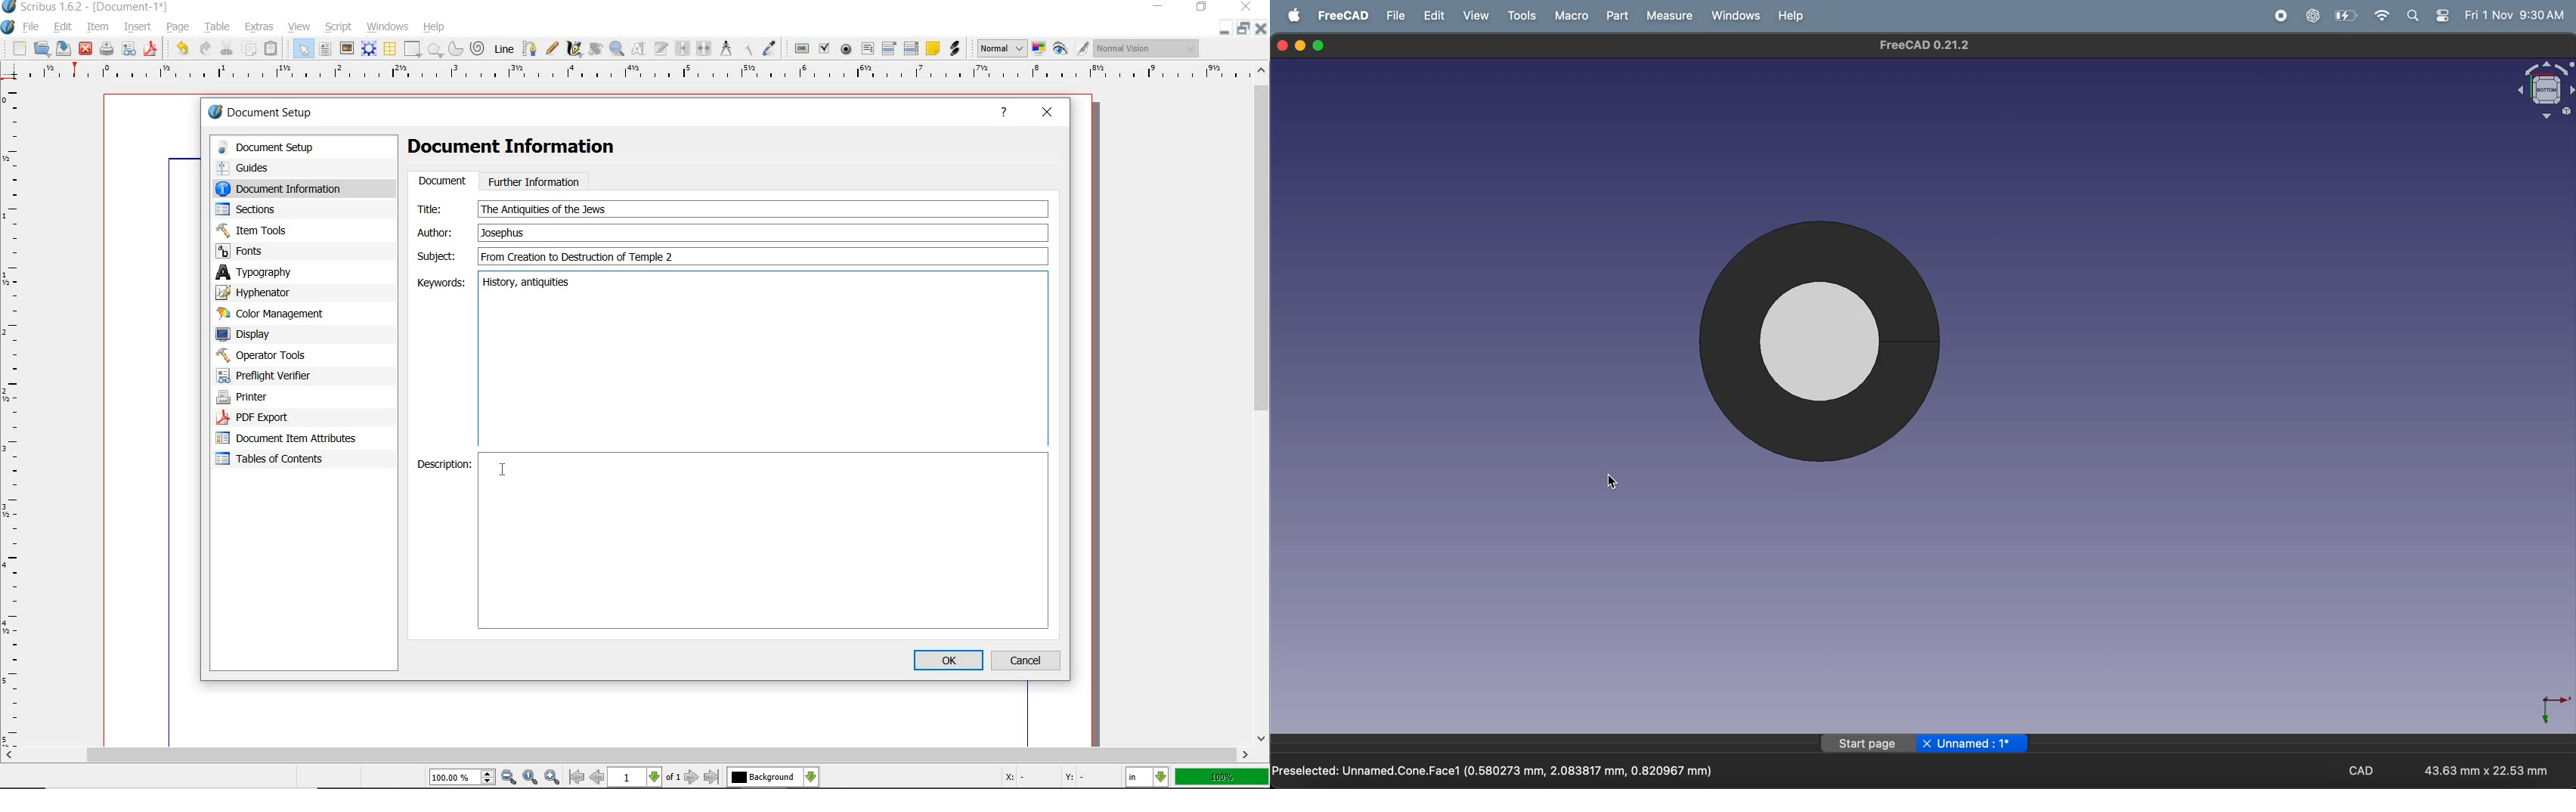 This screenshot has width=2576, height=812. I want to click on pdf radio button, so click(847, 49).